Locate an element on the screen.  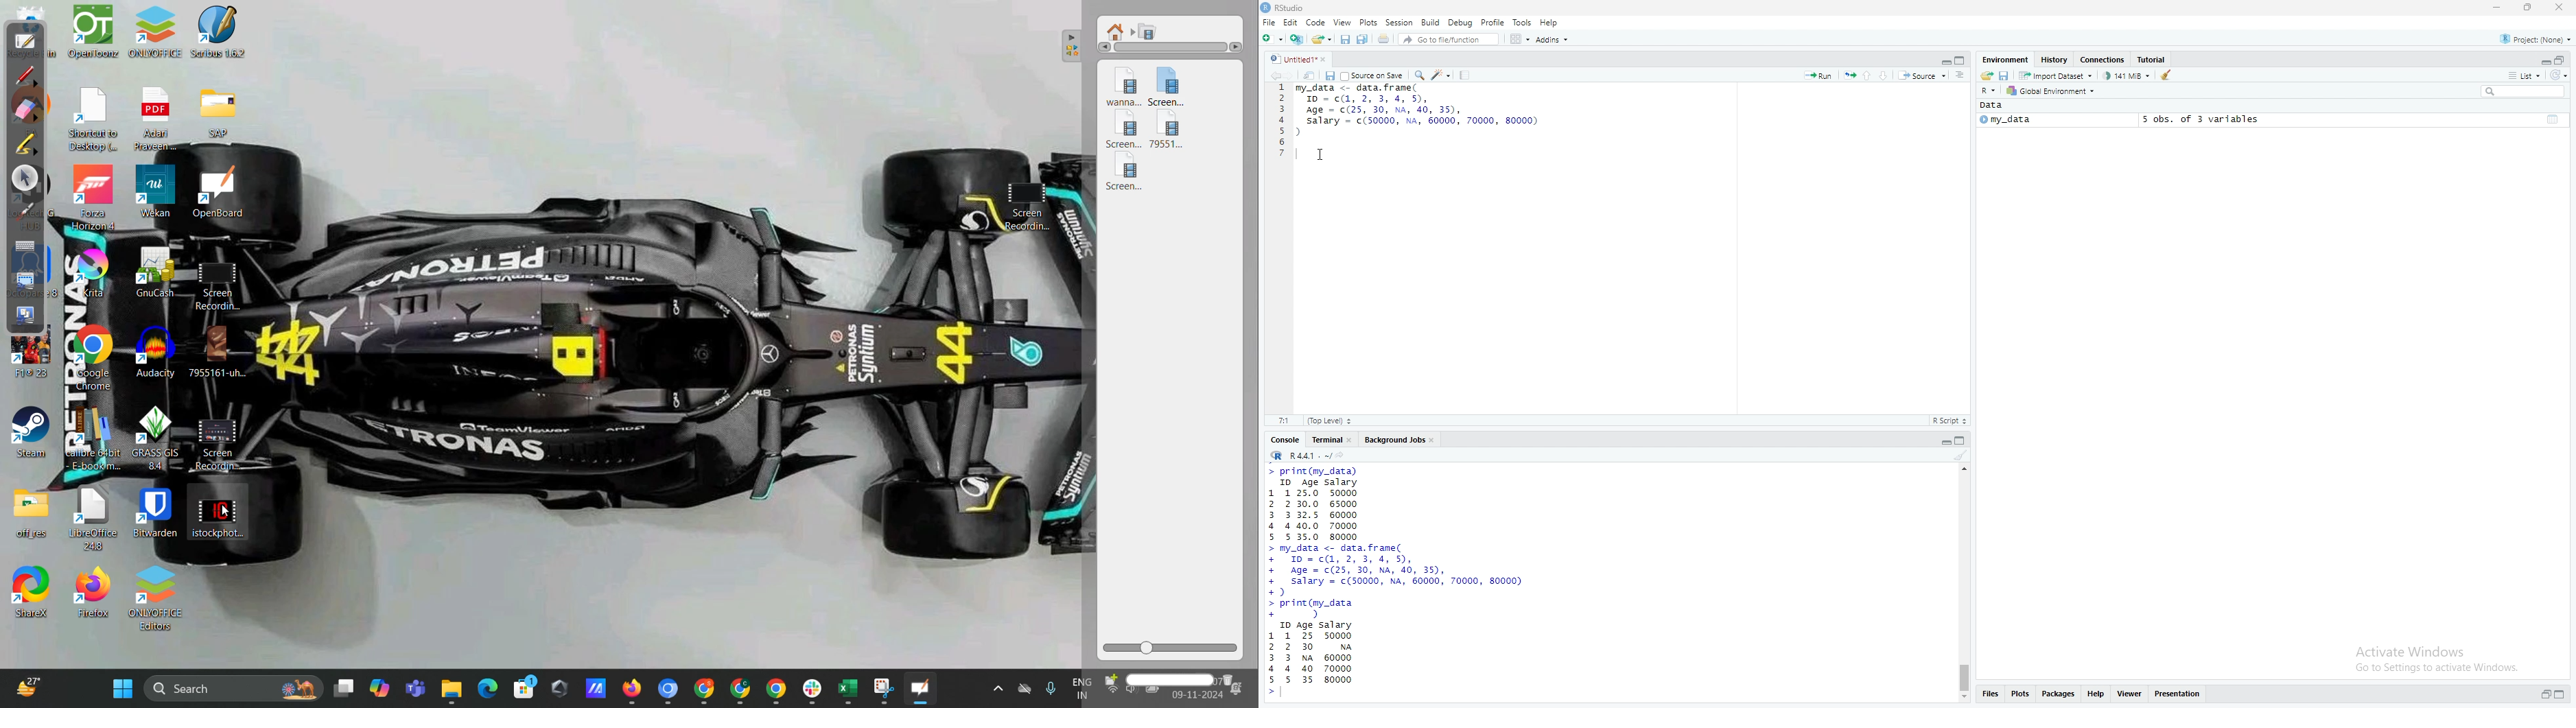
data frame set is located at coordinates (1399, 582).